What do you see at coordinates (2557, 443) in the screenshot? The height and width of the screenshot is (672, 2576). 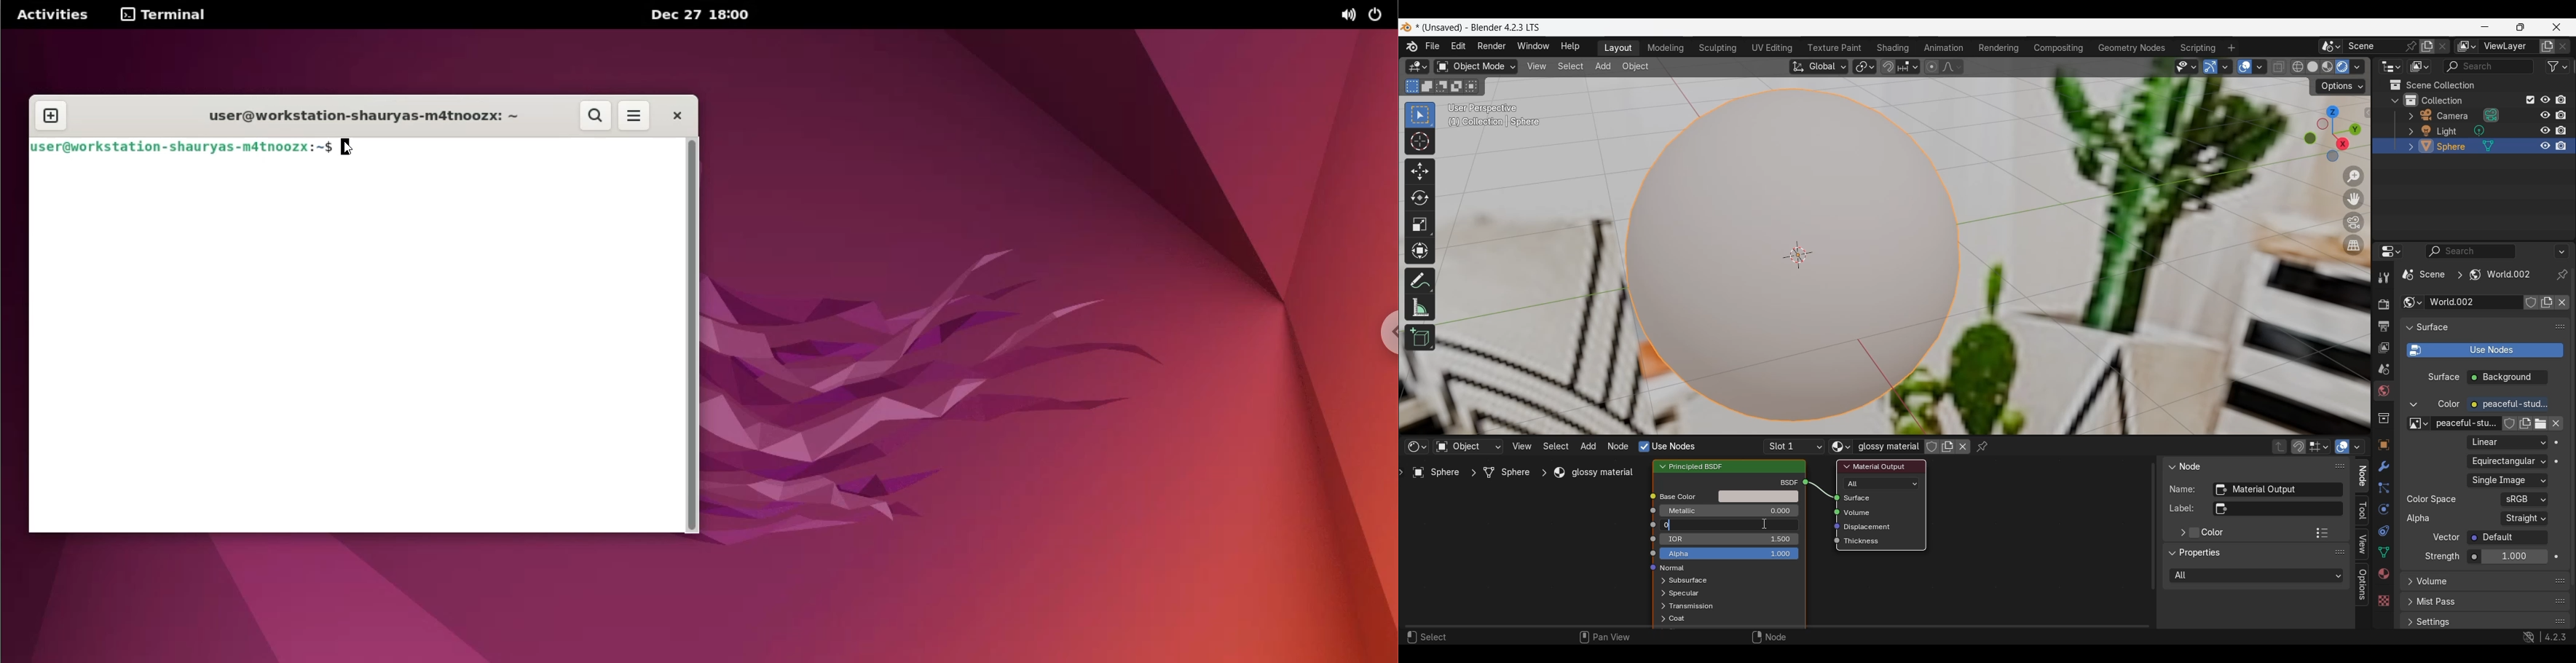 I see `Animate property` at bounding box center [2557, 443].